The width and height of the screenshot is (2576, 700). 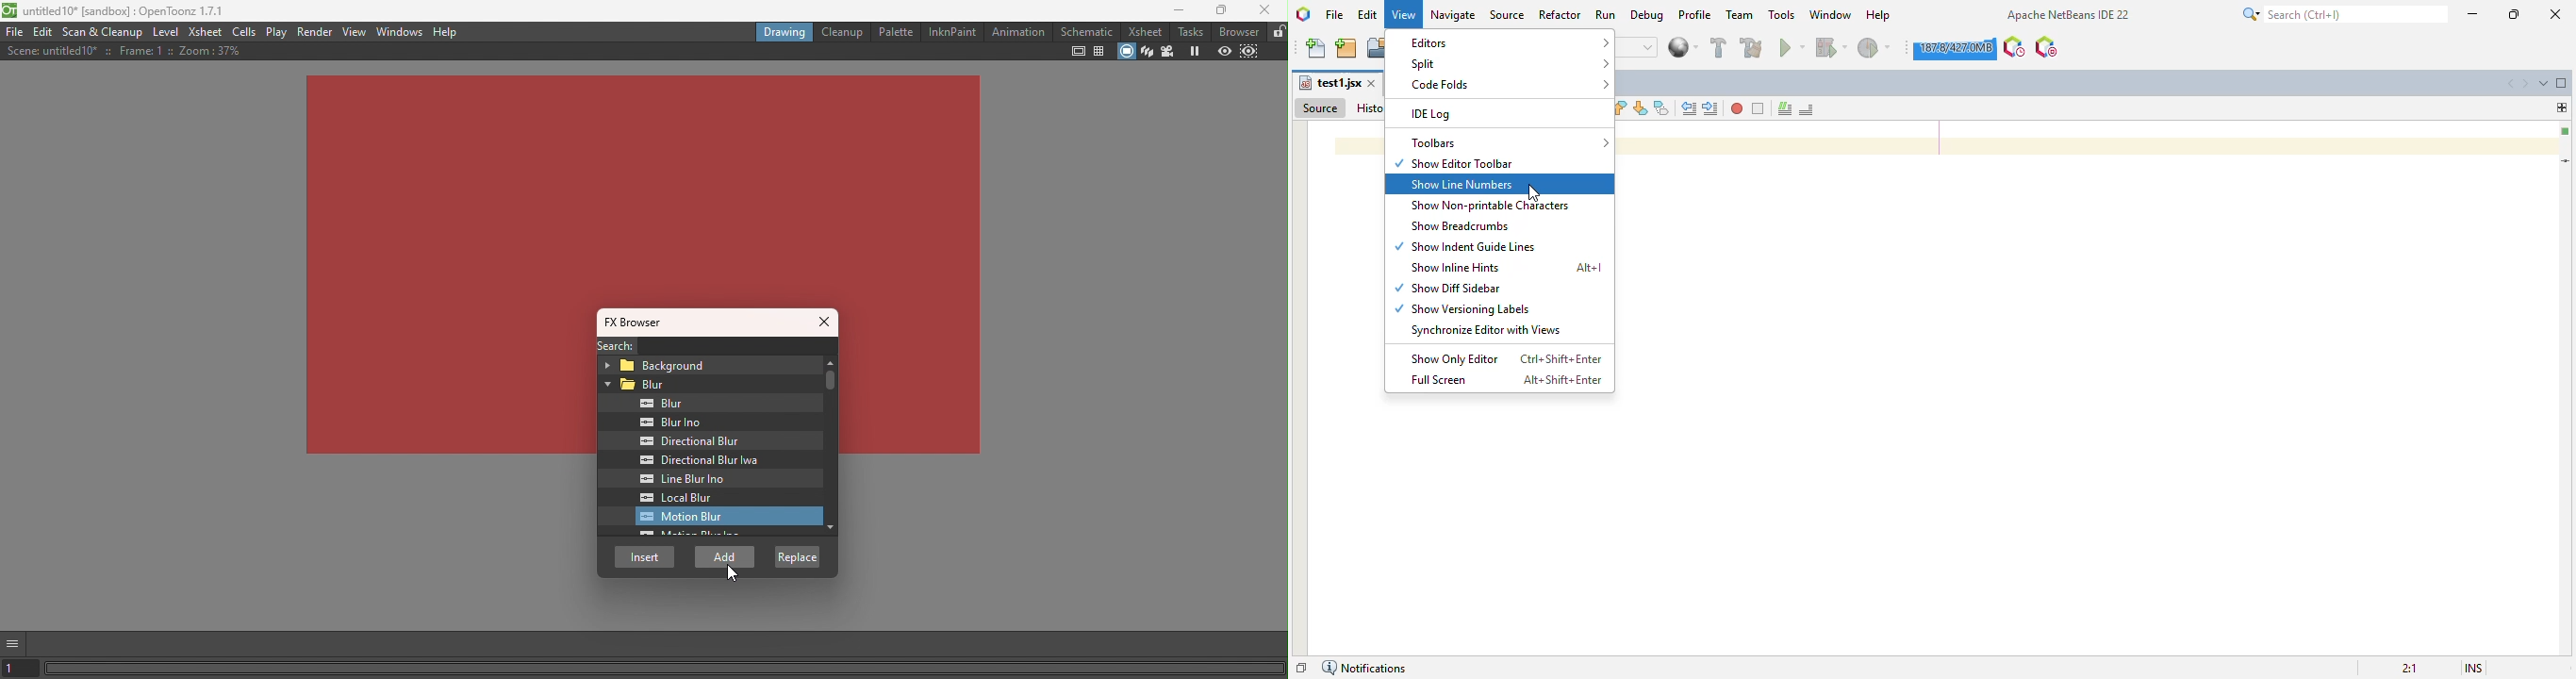 I want to click on shift line right, so click(x=1710, y=108).